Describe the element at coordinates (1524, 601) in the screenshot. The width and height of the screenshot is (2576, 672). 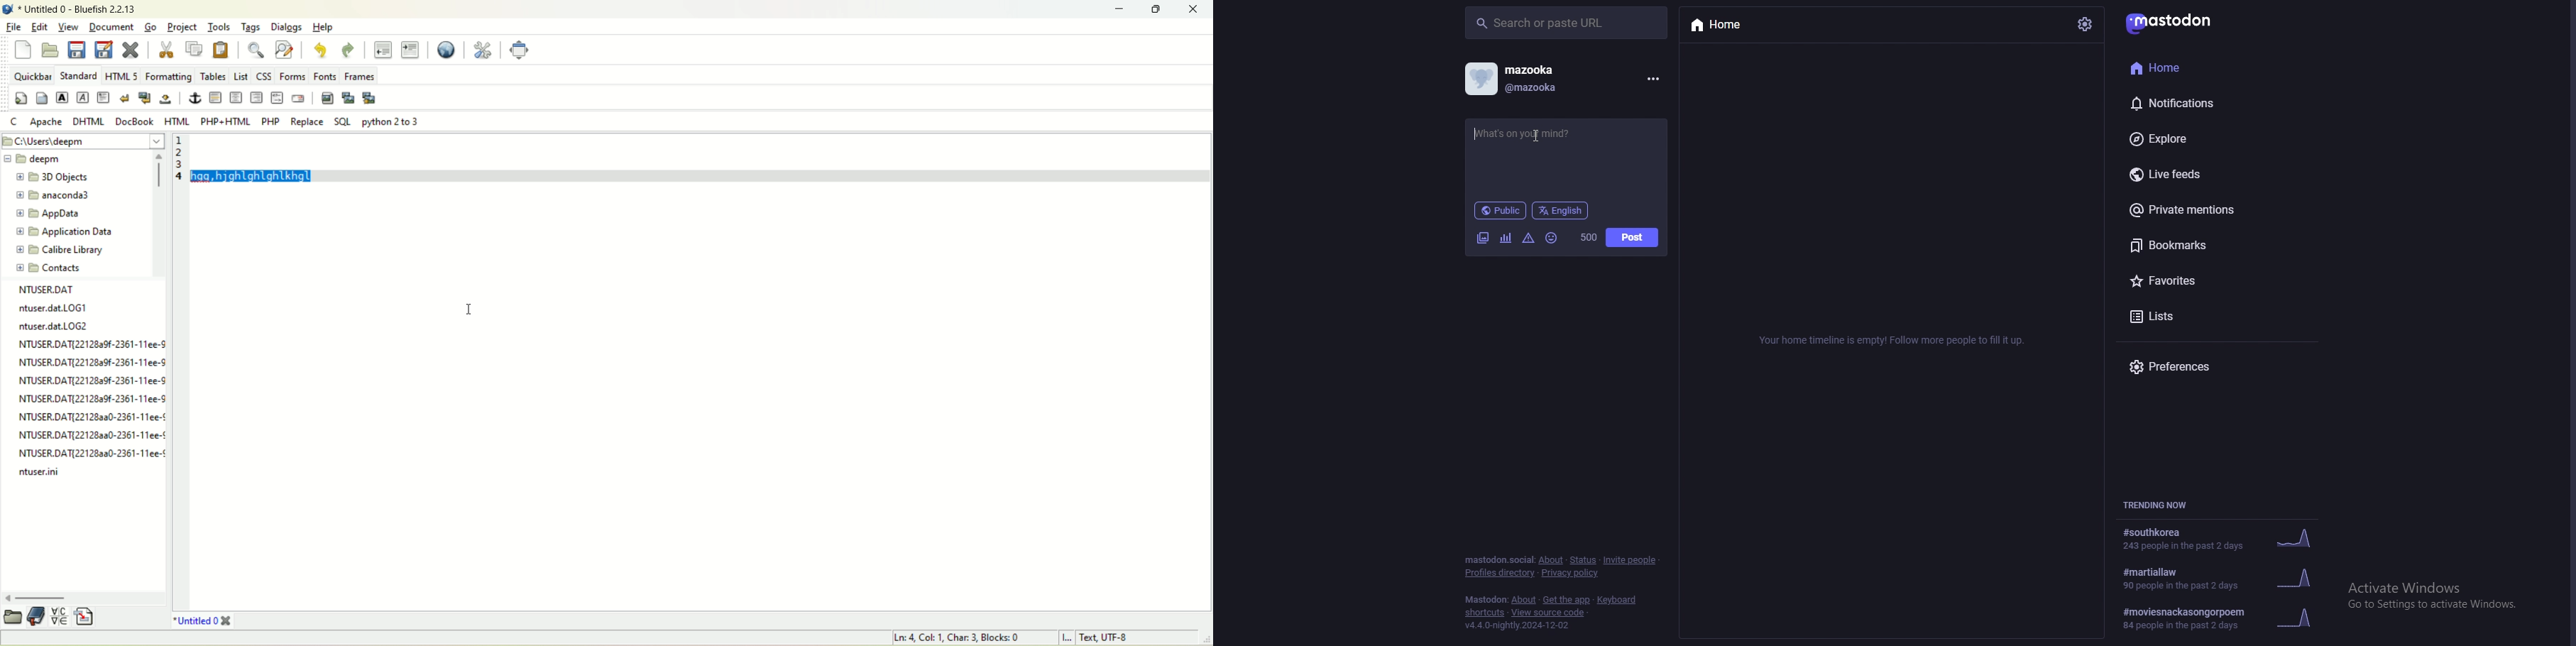
I see `about` at that location.